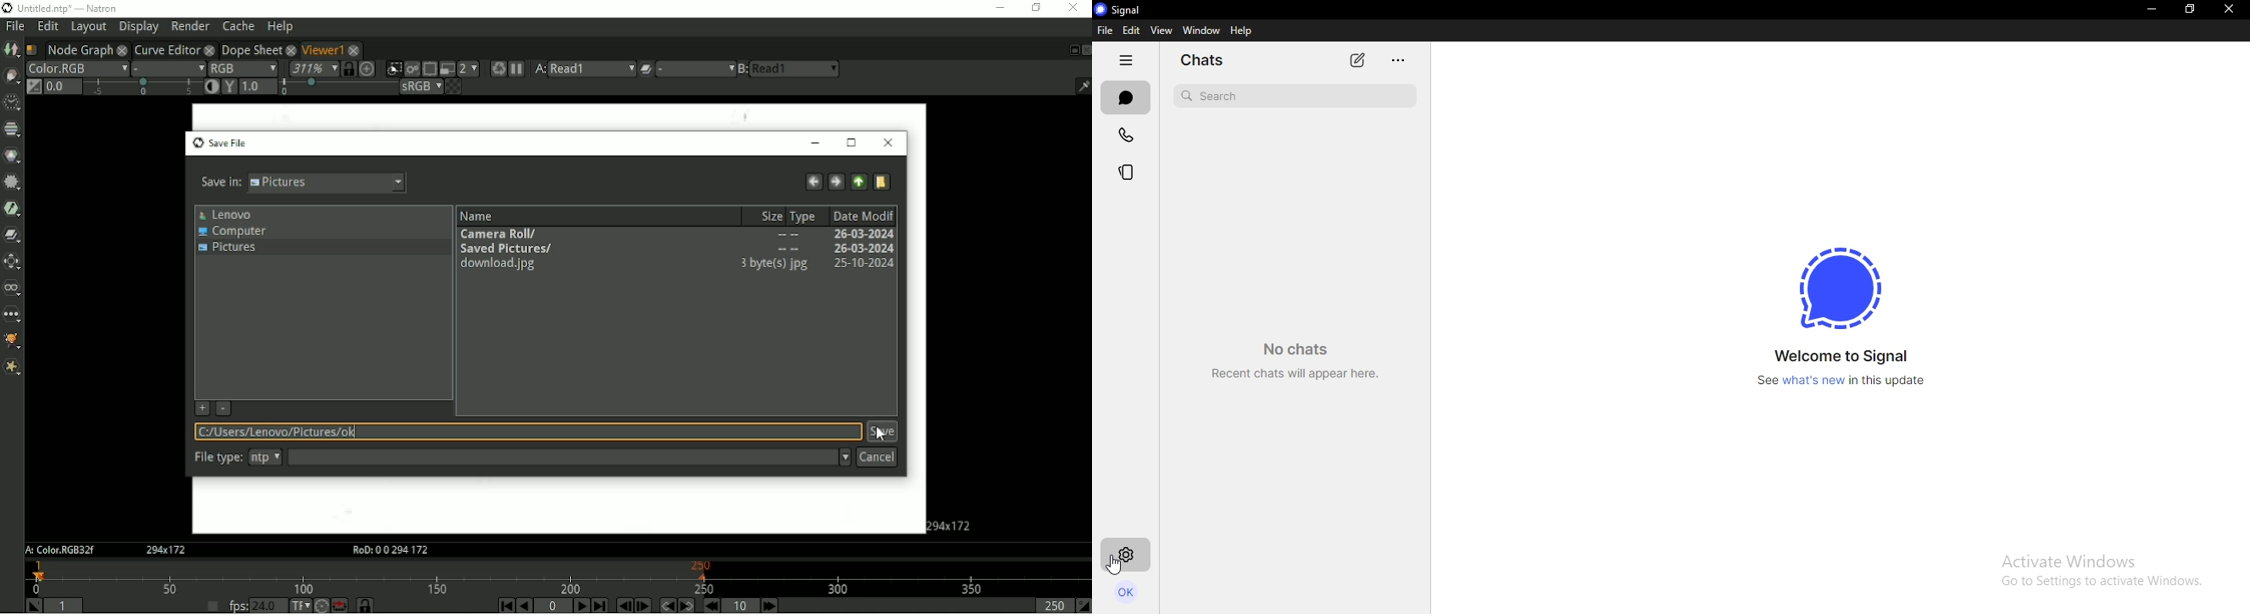 Image resolution: width=2268 pixels, height=616 pixels. I want to click on window, so click(1201, 31).